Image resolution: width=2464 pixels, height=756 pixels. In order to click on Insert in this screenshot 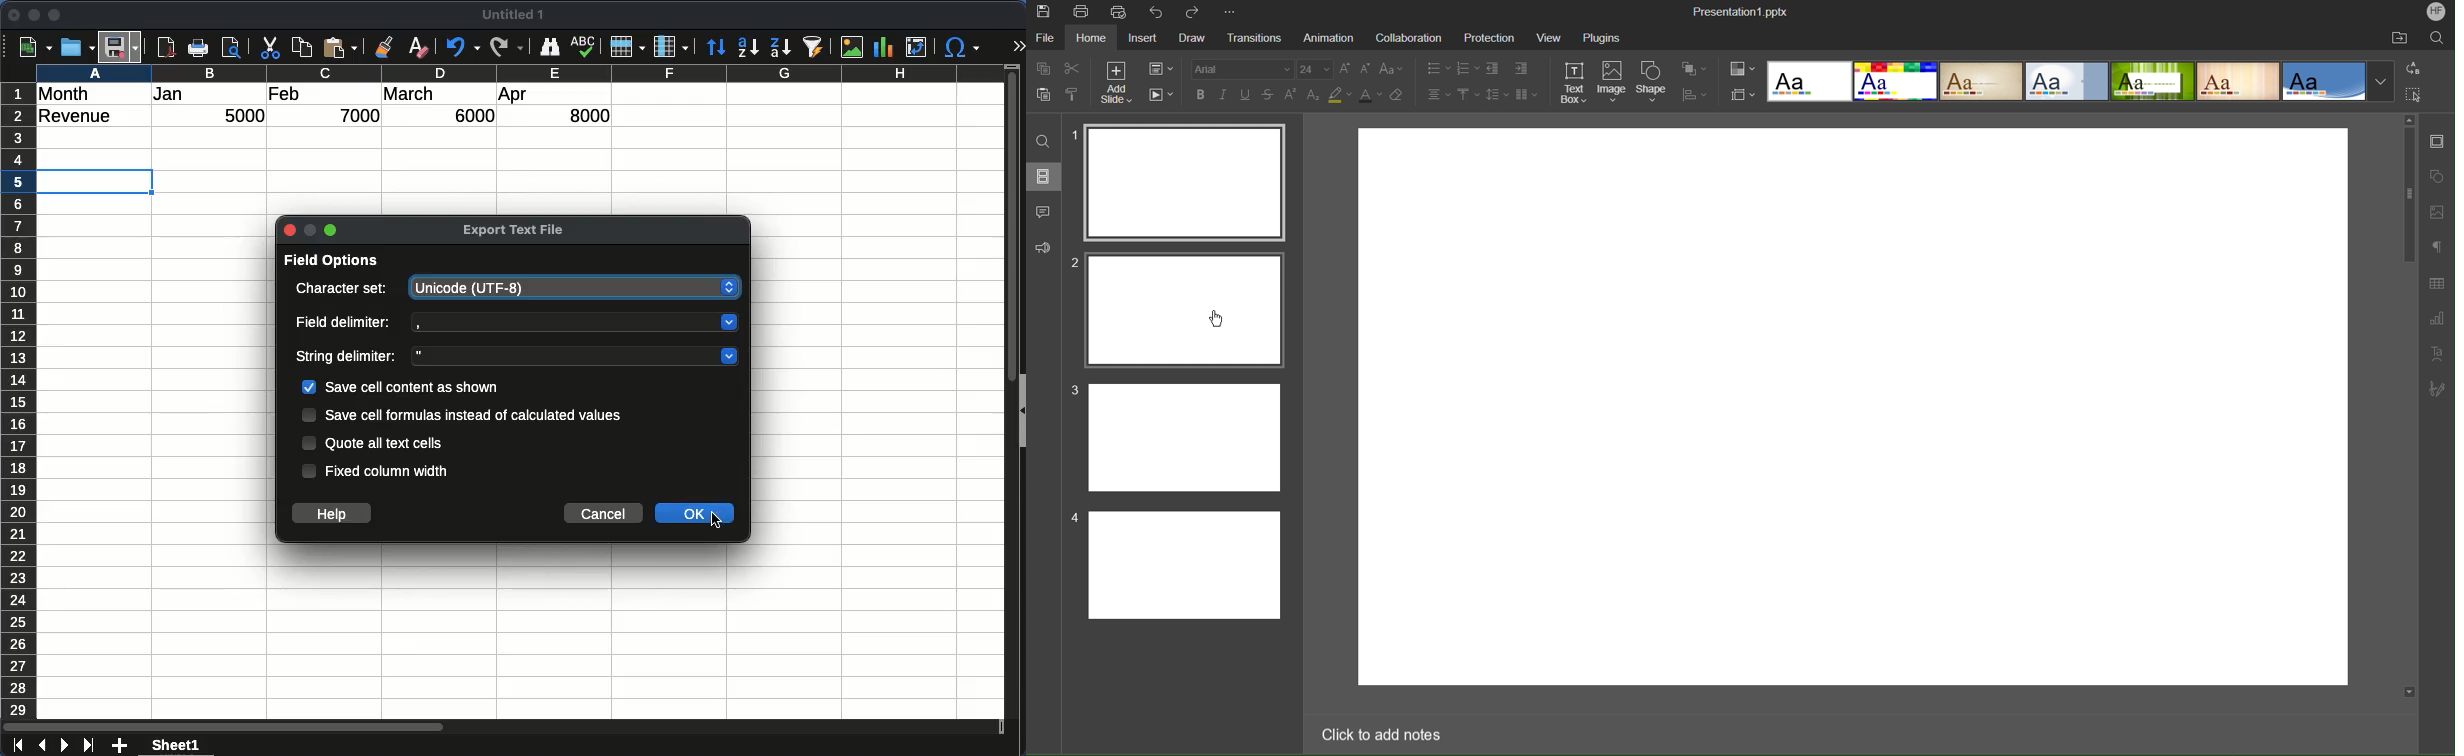, I will do `click(1145, 38)`.